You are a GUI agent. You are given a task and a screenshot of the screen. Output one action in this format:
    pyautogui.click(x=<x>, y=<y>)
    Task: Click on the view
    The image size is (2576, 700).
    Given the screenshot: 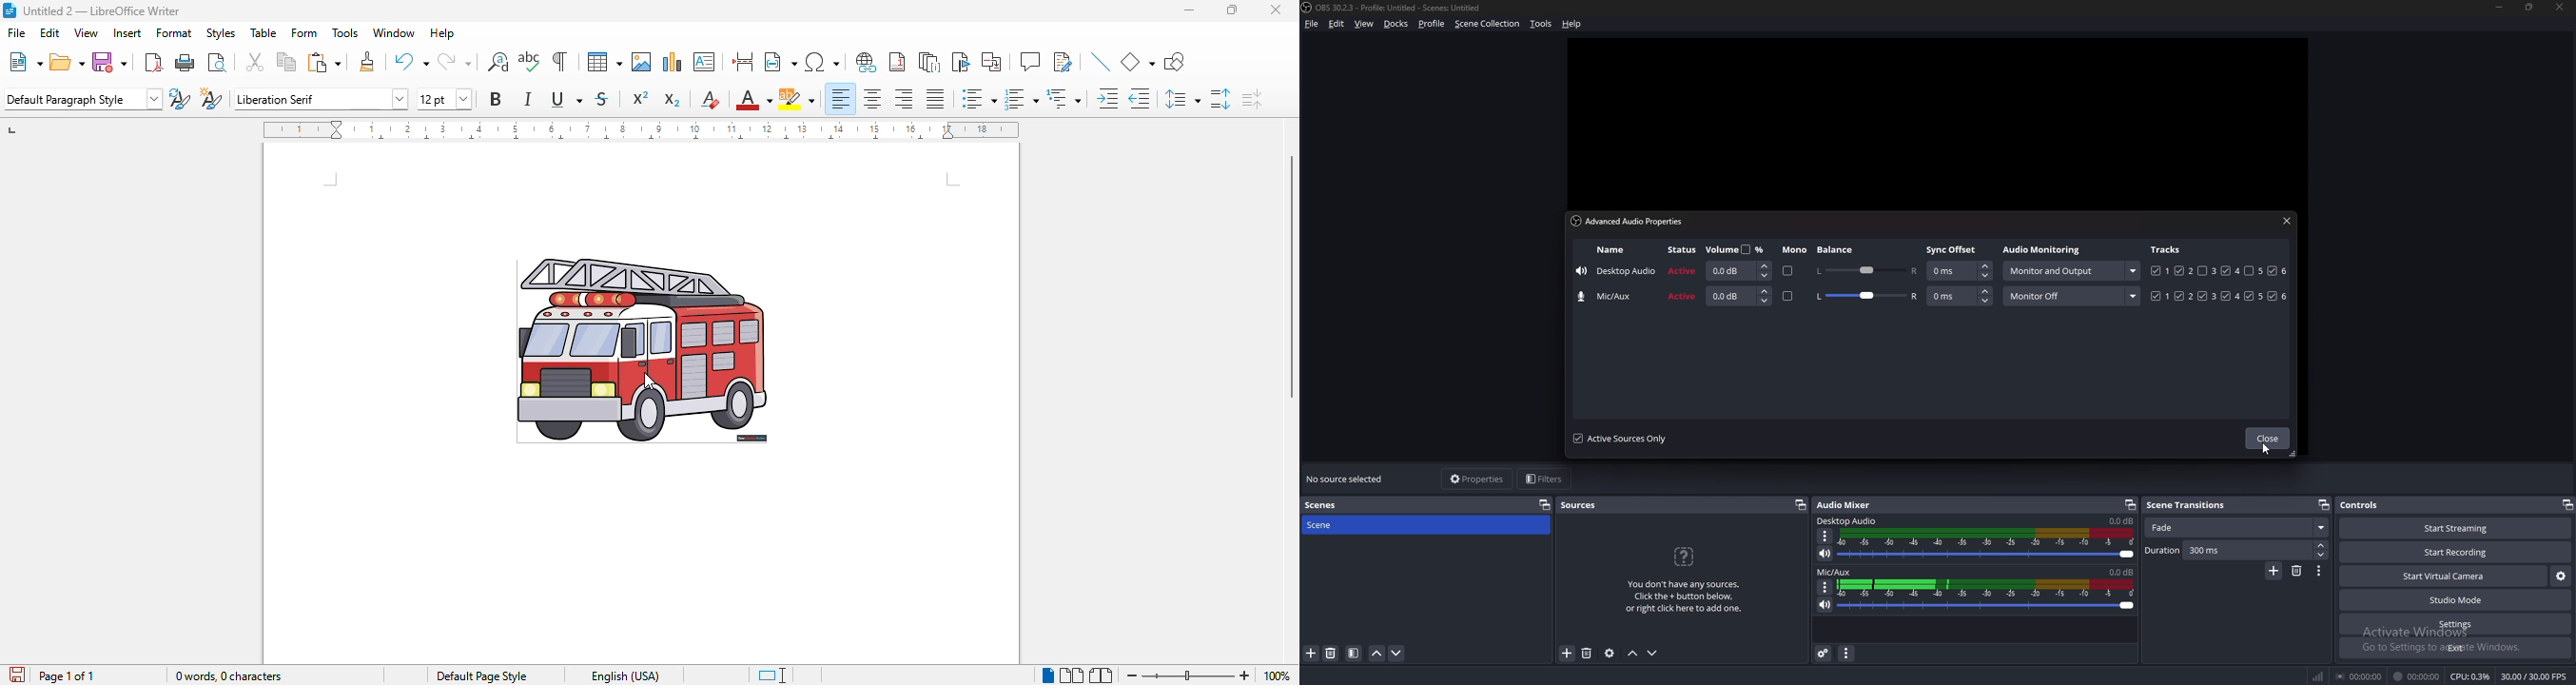 What is the action you would take?
    pyautogui.click(x=1365, y=23)
    